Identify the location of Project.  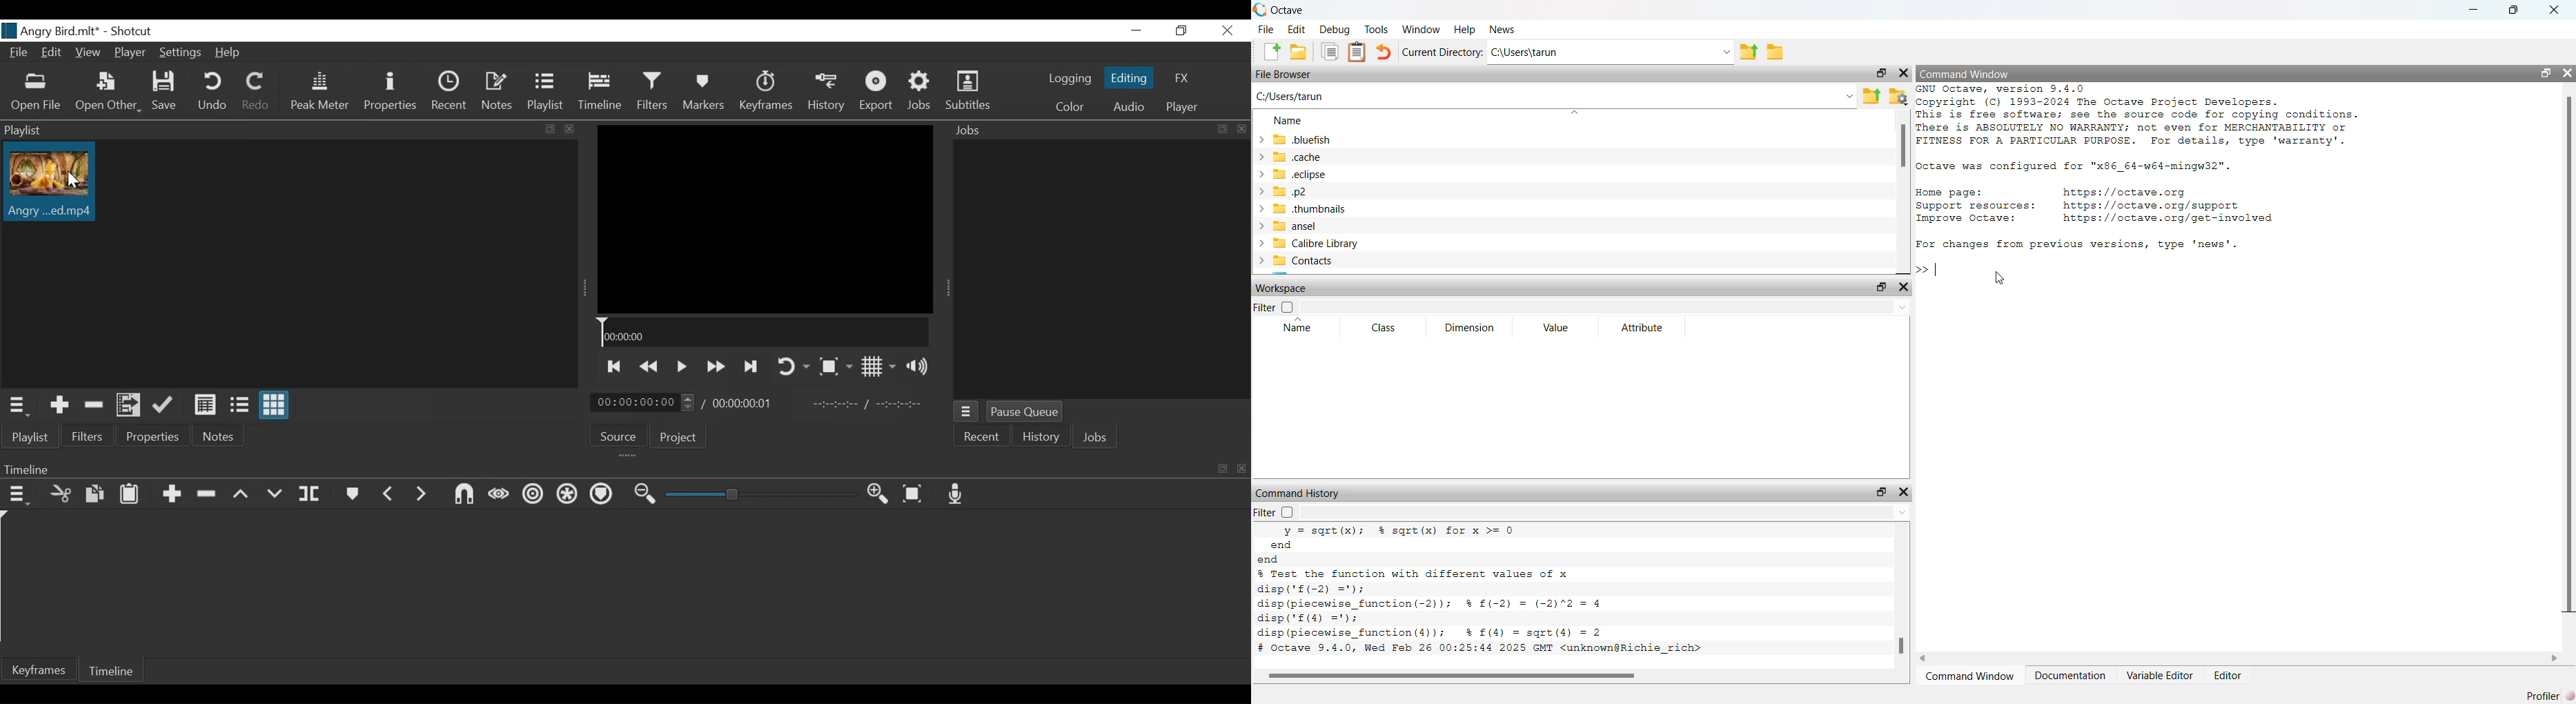
(678, 437).